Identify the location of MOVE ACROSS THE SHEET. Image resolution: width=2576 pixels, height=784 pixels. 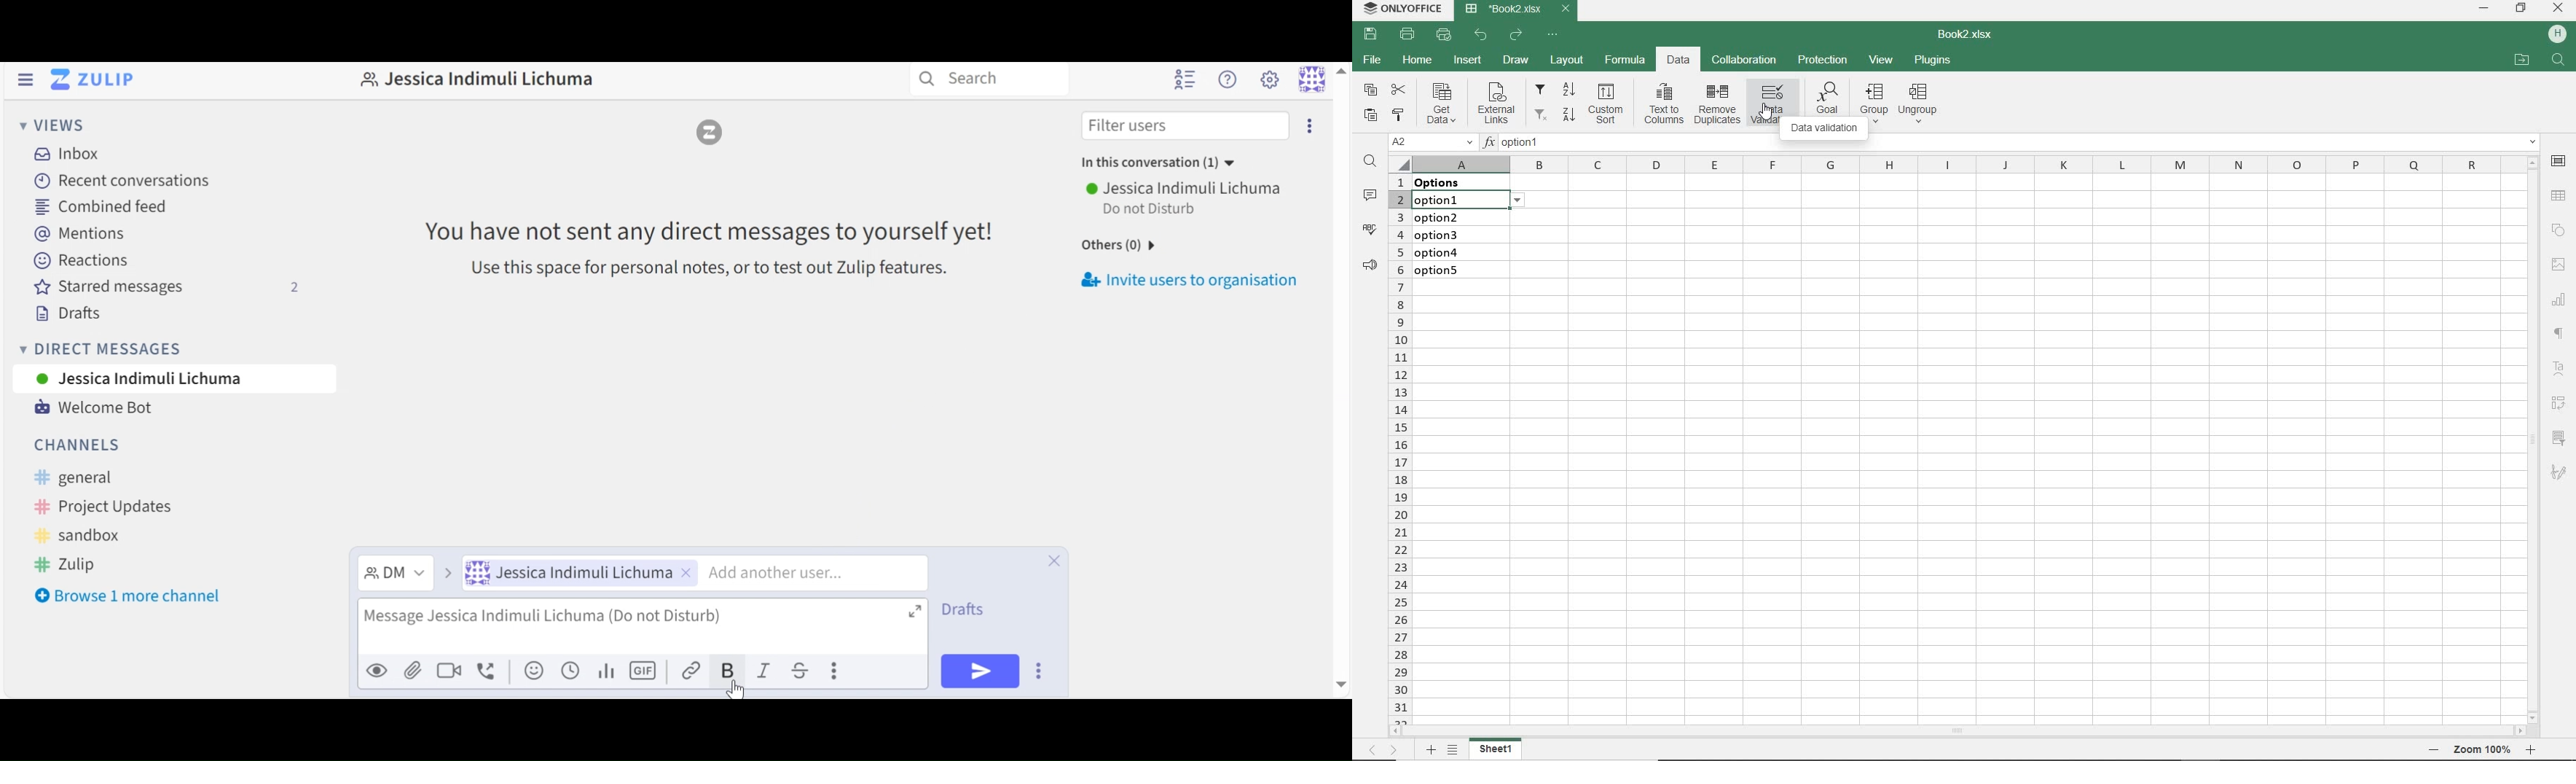
(1383, 749).